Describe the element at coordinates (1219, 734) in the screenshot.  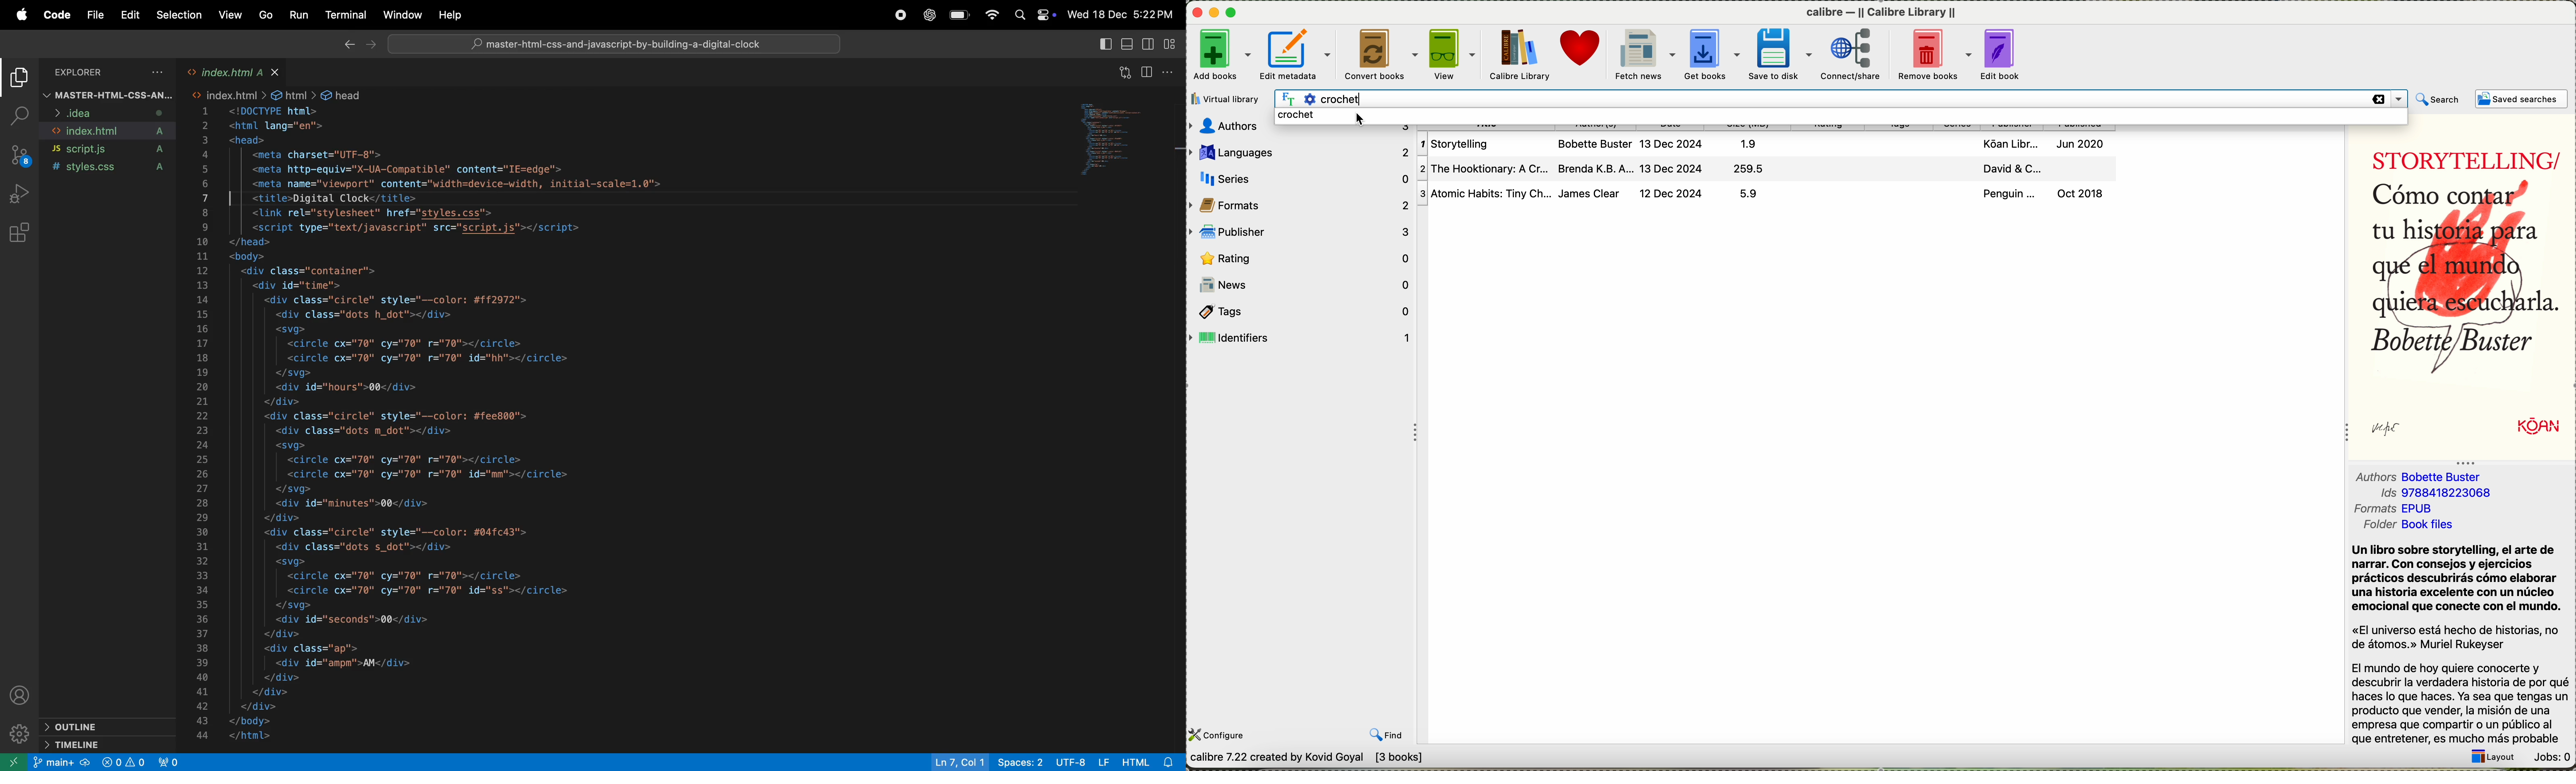
I see `configure` at that location.